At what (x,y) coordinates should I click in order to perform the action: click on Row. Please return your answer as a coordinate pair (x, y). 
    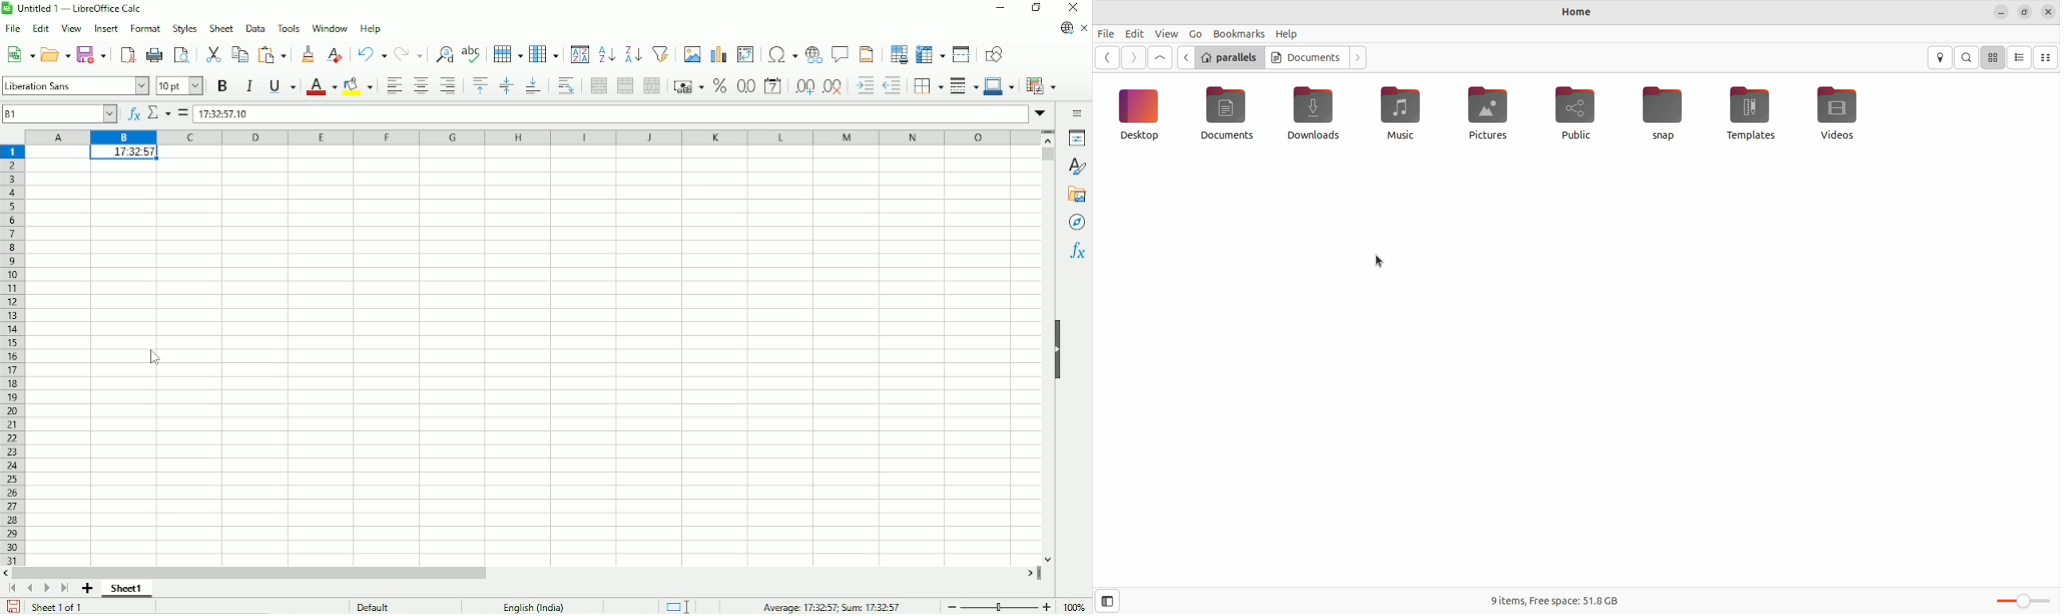
    Looking at the image, I should click on (507, 54).